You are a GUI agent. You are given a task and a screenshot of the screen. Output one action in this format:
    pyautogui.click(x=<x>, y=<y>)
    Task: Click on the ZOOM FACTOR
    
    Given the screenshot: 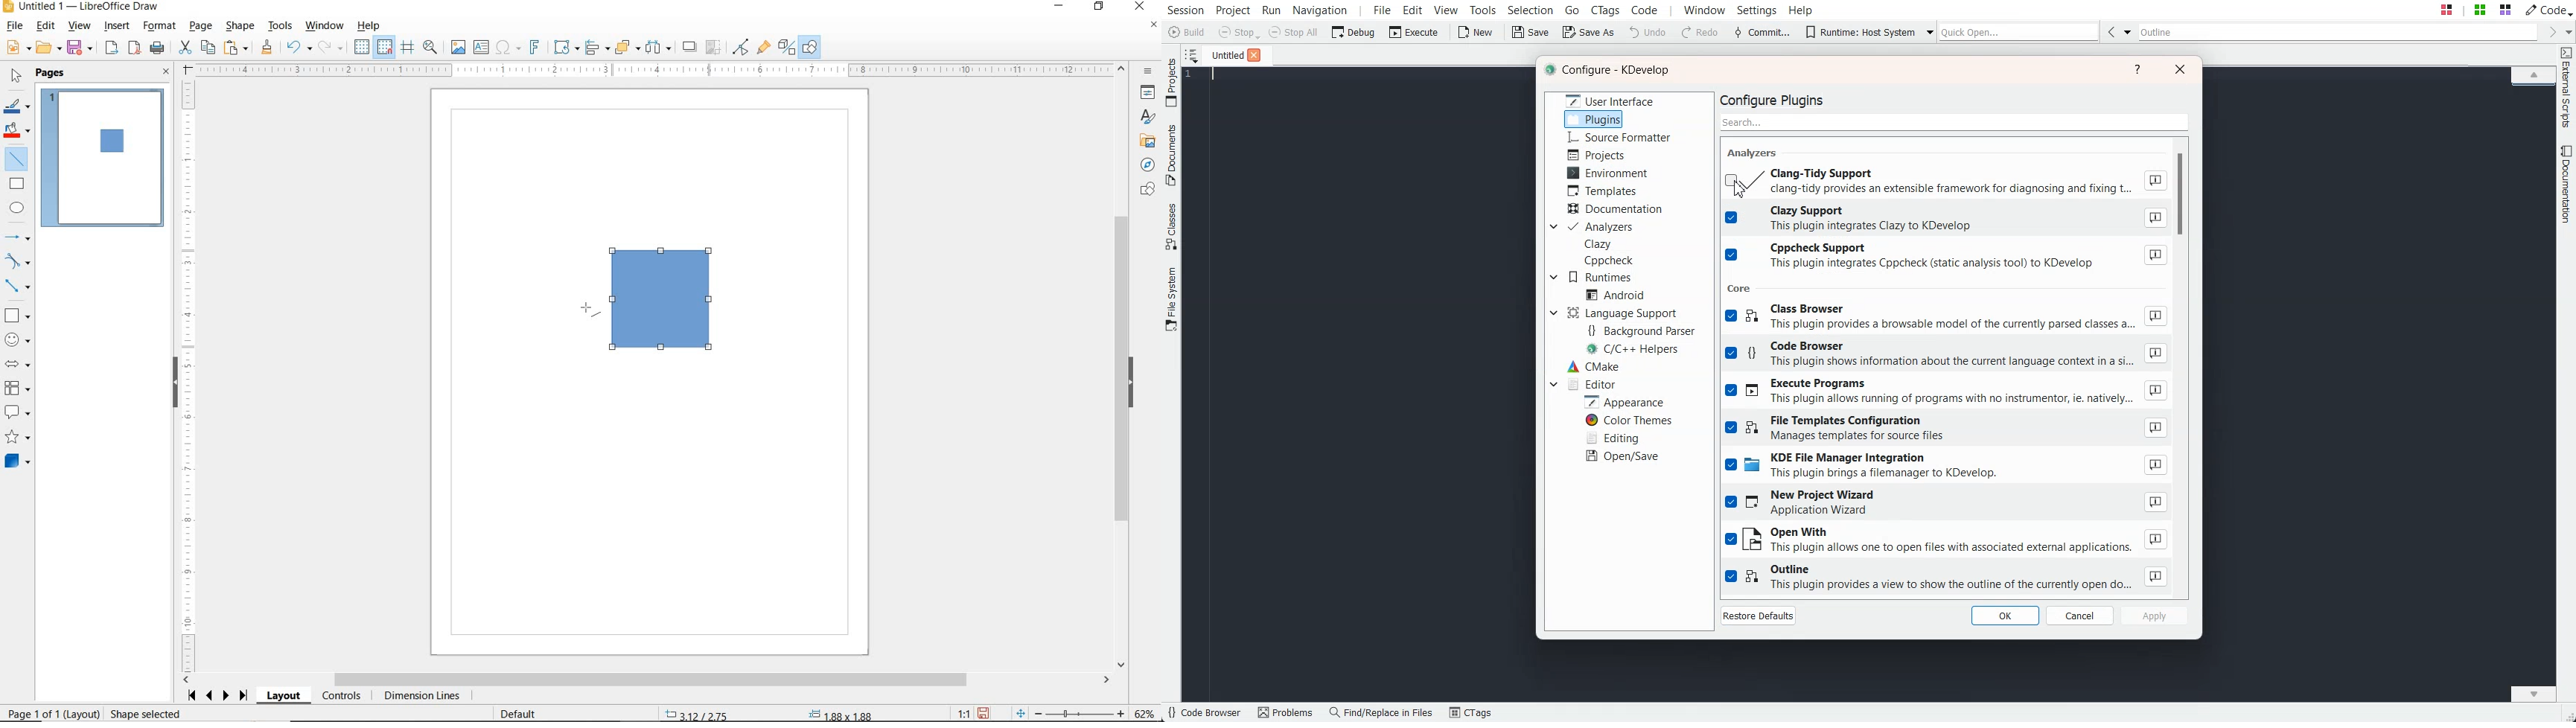 What is the action you would take?
    pyautogui.click(x=1144, y=714)
    